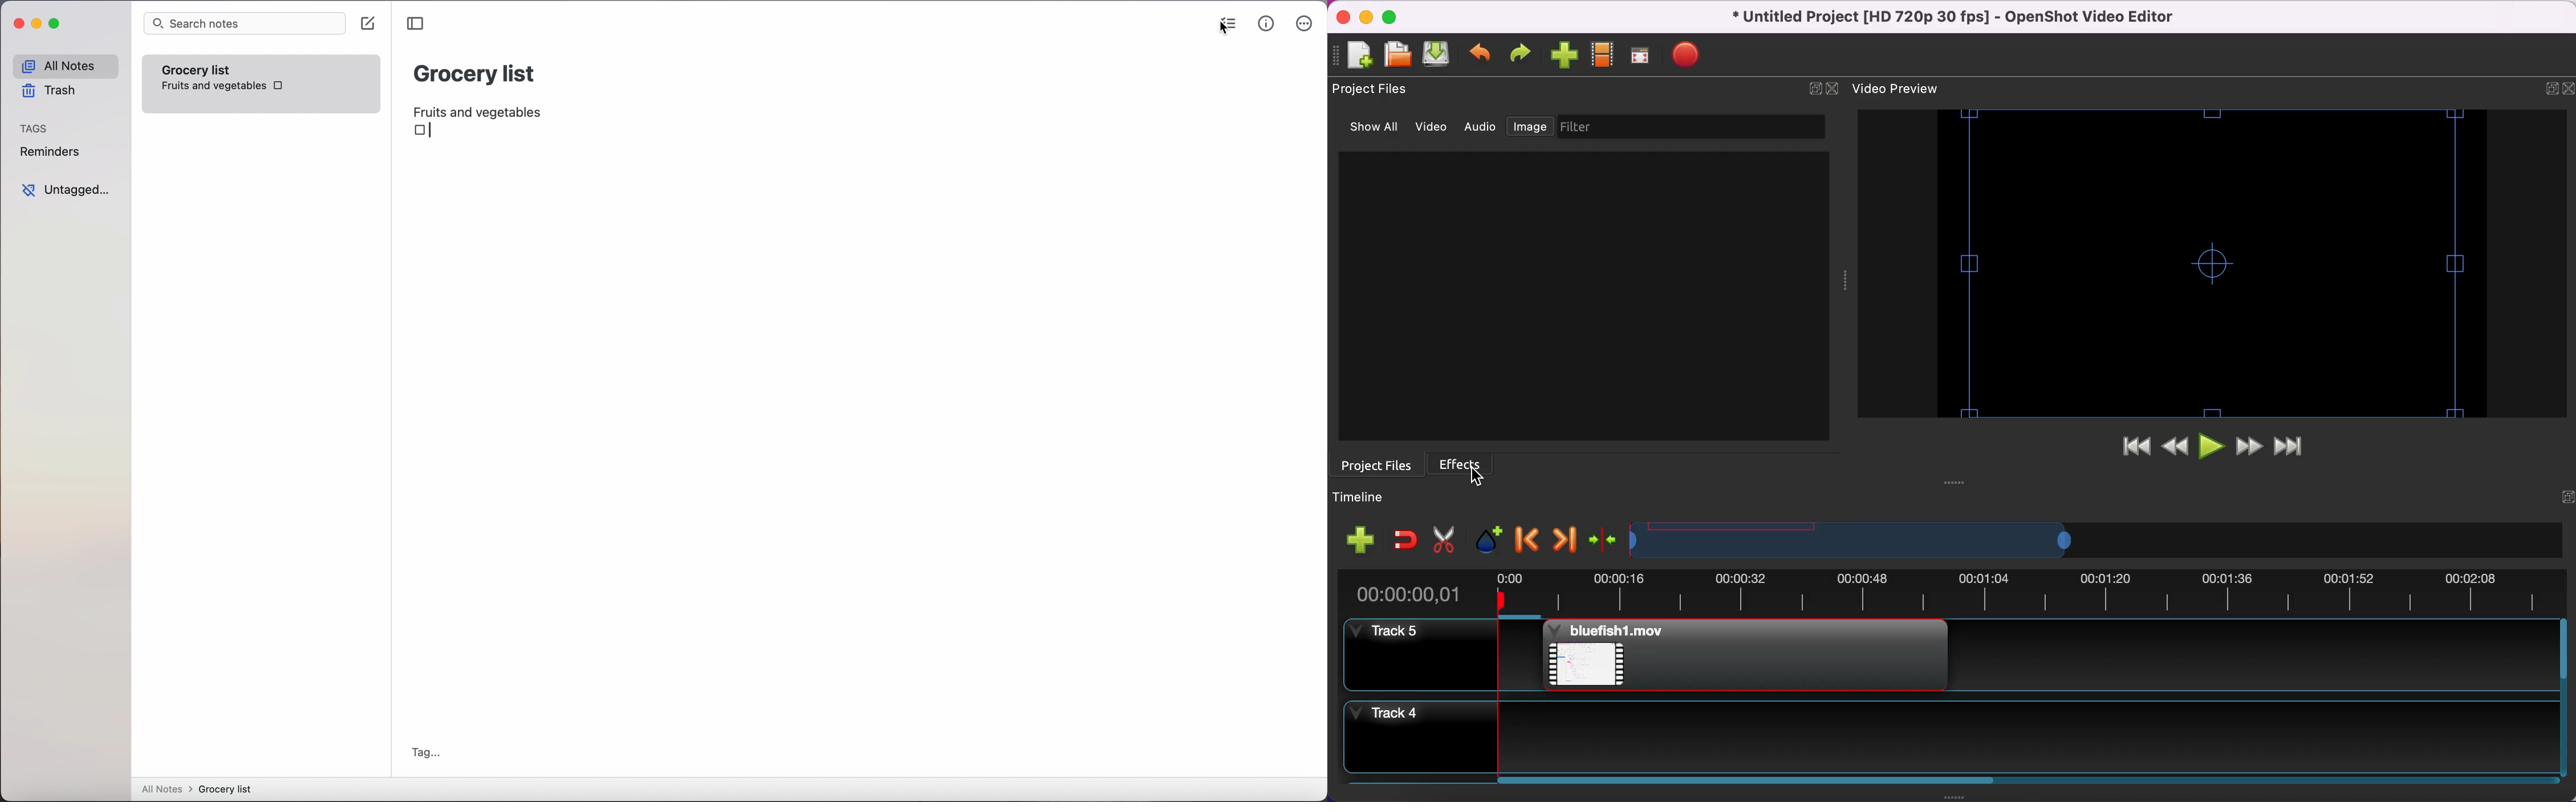 This screenshot has width=2576, height=812. What do you see at coordinates (1403, 541) in the screenshot?
I see `enable snapping` at bounding box center [1403, 541].